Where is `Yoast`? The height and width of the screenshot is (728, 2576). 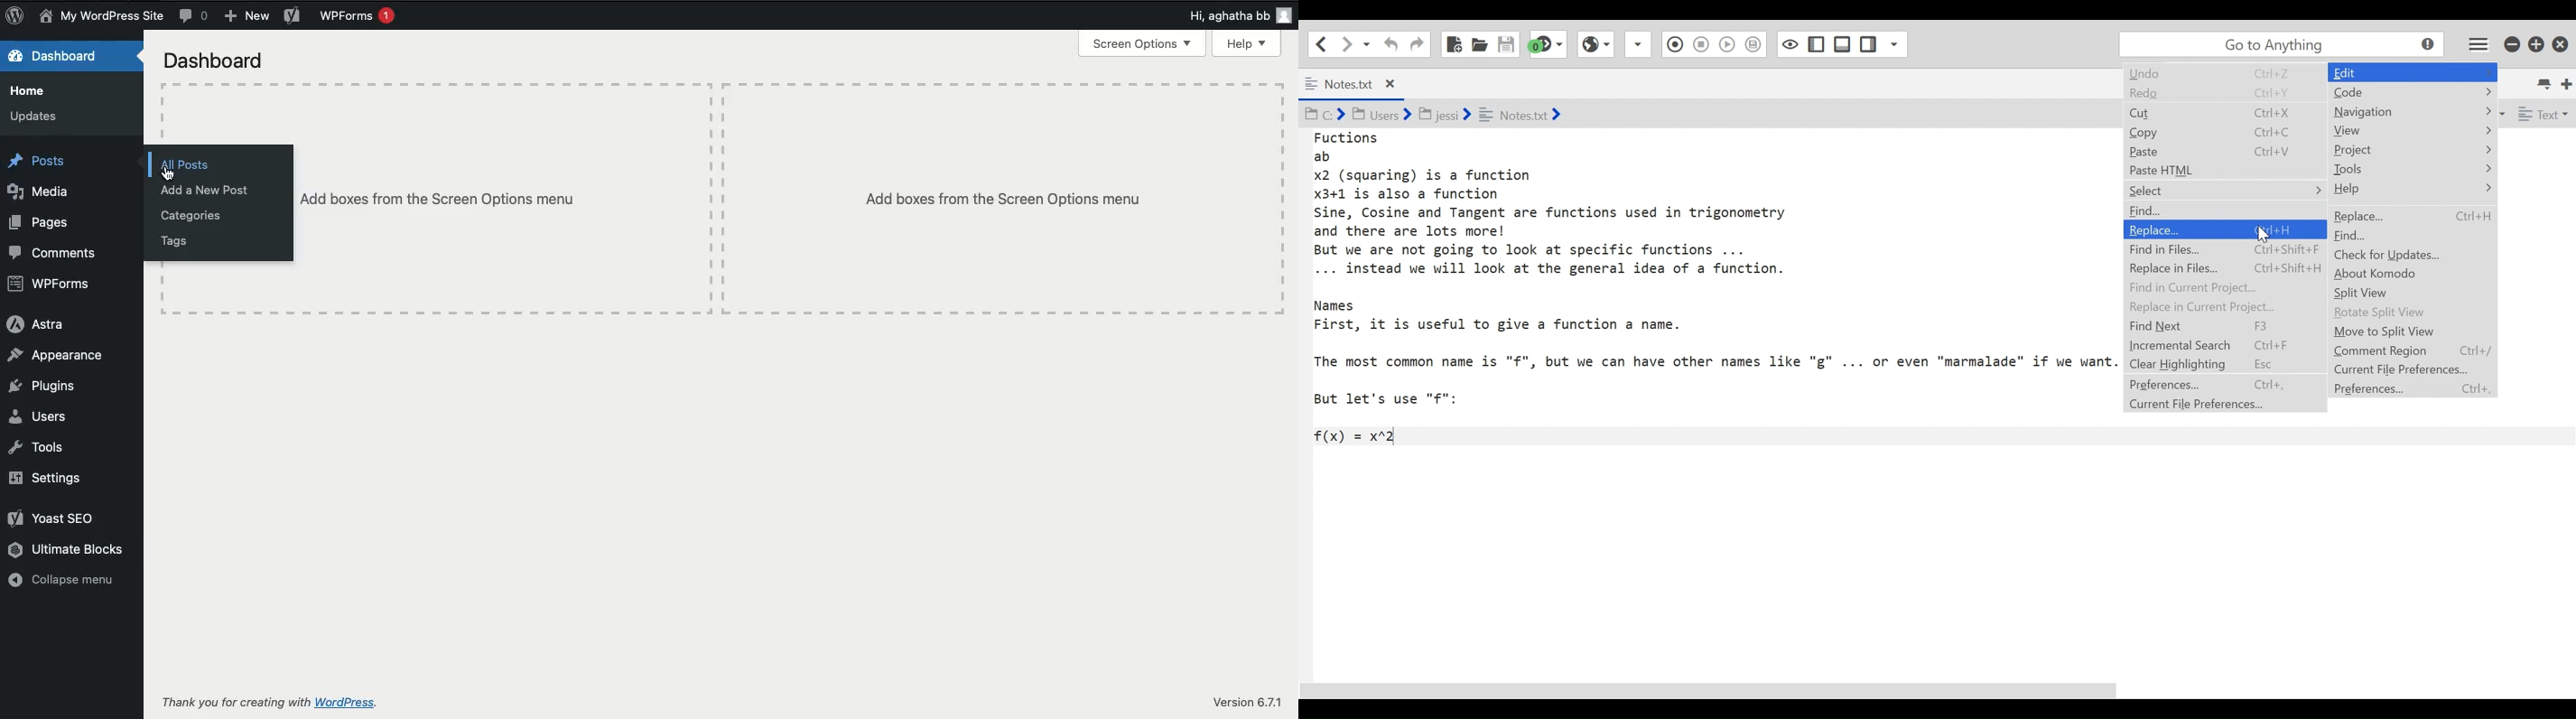
Yoast is located at coordinates (292, 16).